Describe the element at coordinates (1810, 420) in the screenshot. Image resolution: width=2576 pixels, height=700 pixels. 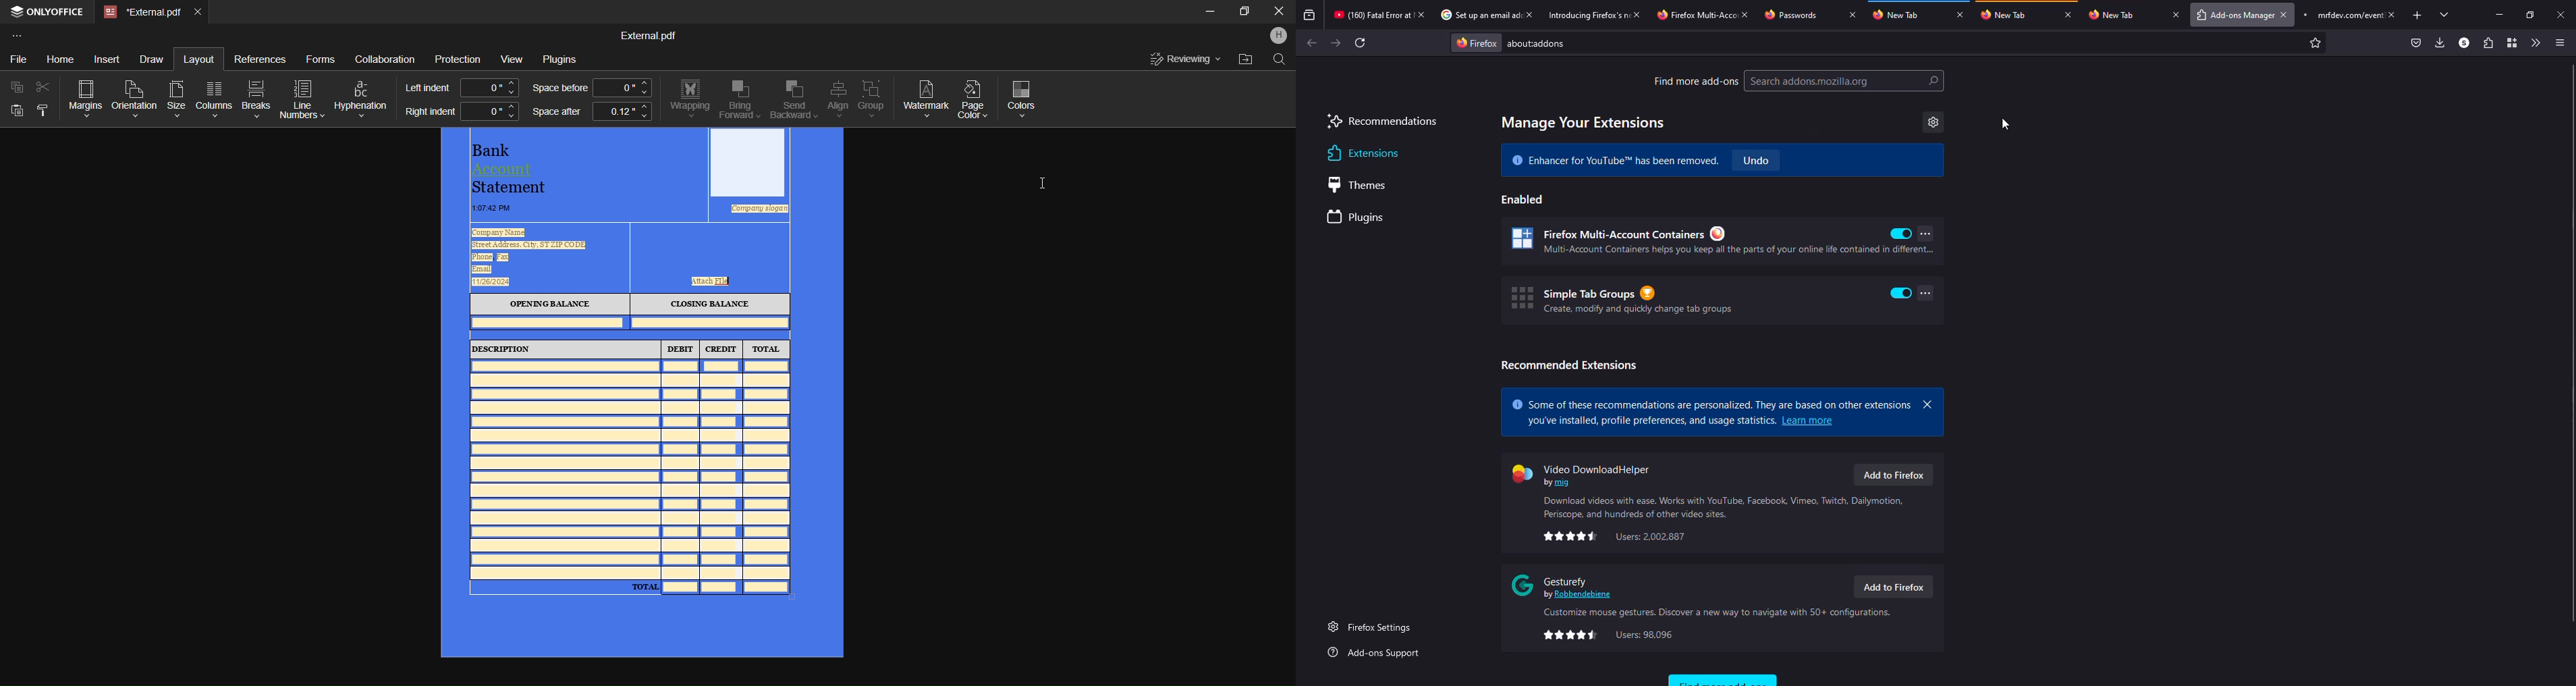
I see `Learn more` at that location.